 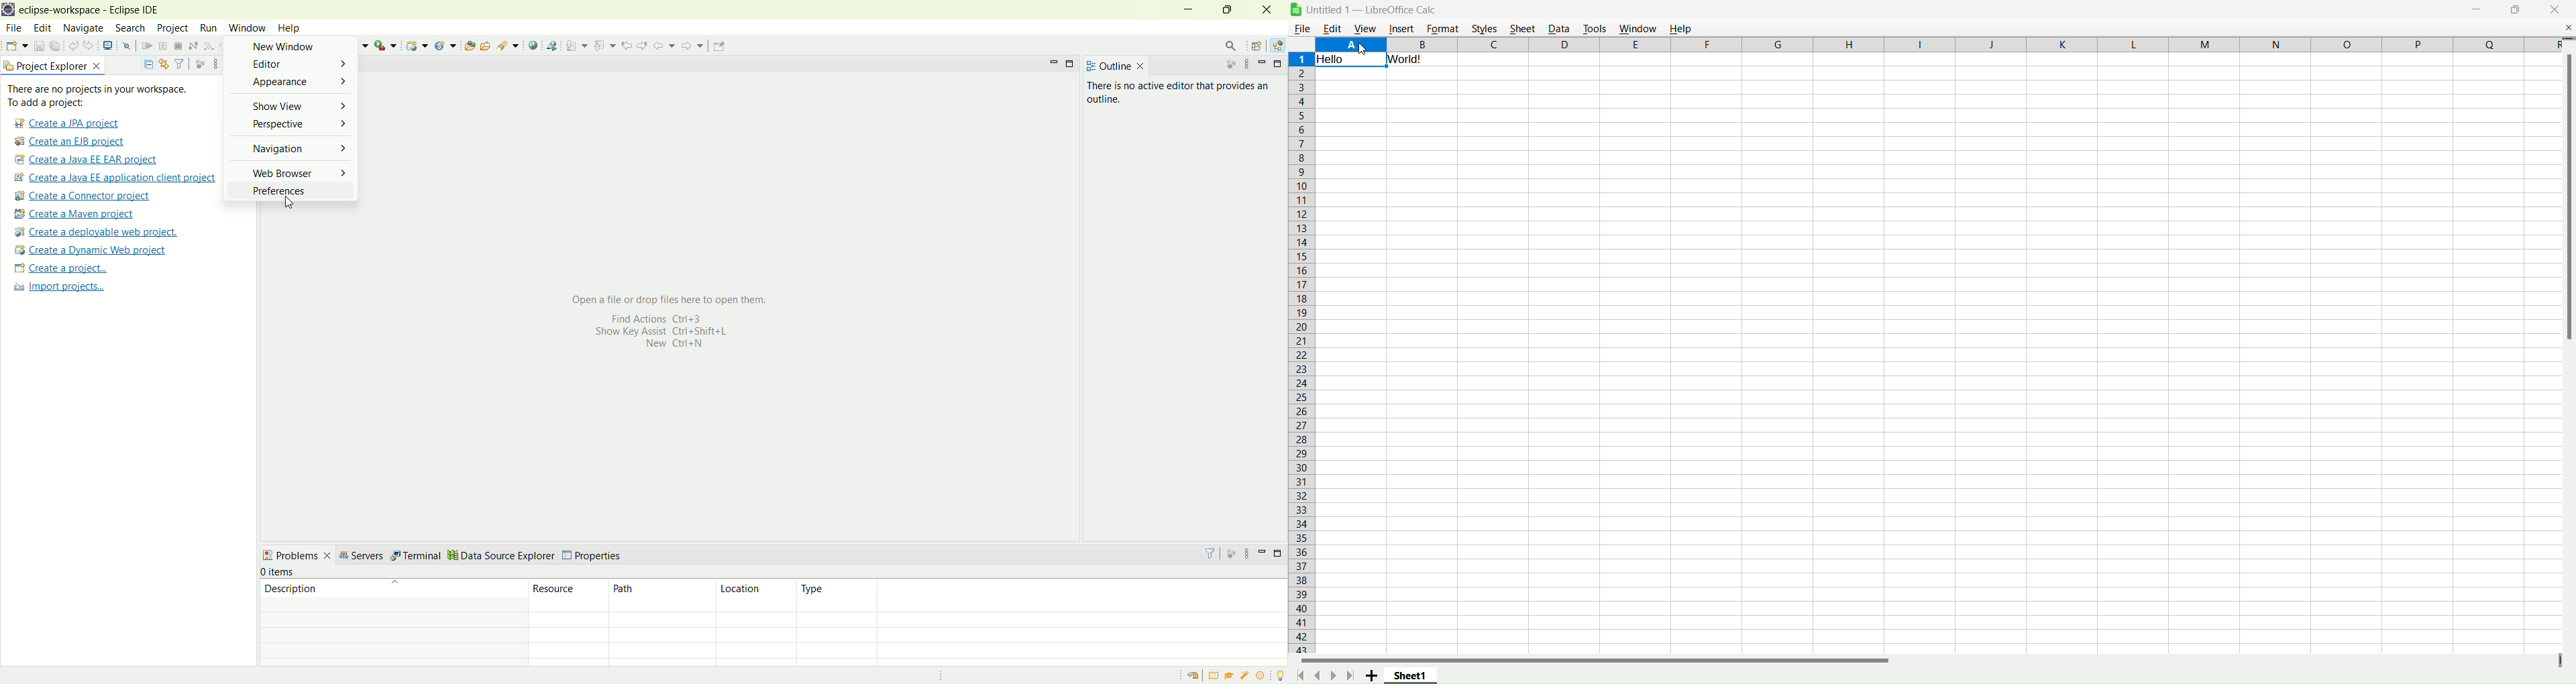 I want to click on Current Sheet, so click(x=1411, y=675).